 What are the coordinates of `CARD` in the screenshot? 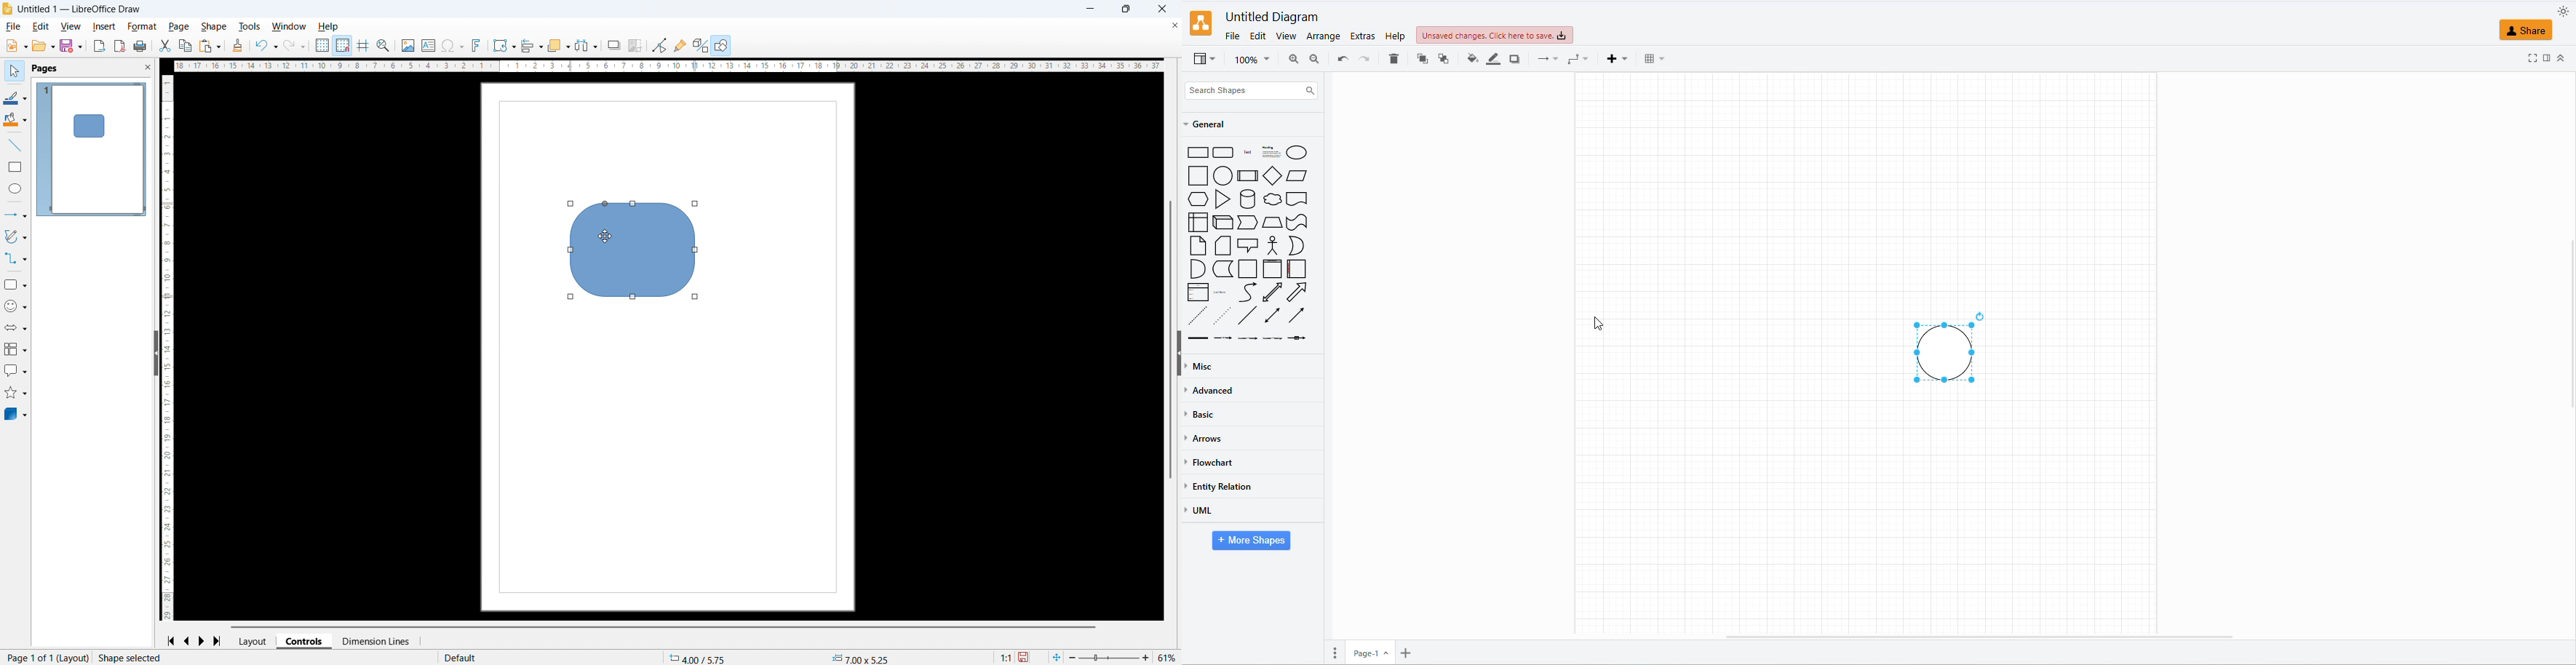 It's located at (1221, 244).